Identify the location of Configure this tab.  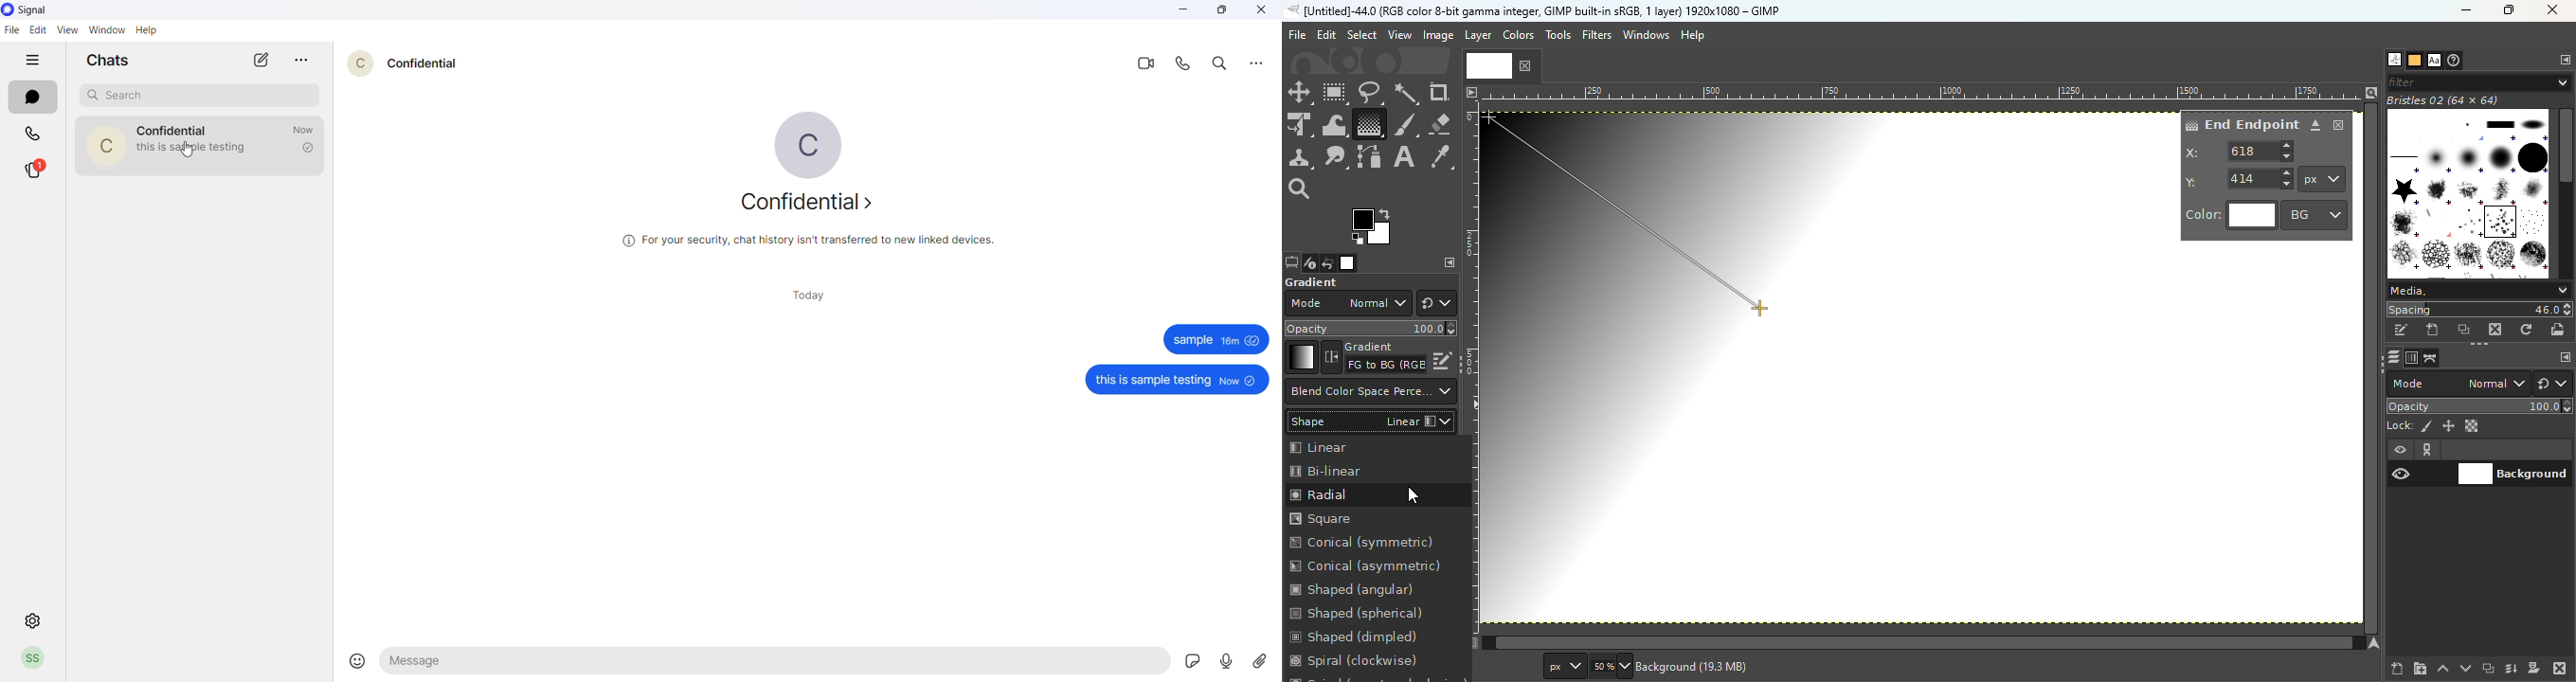
(2564, 61).